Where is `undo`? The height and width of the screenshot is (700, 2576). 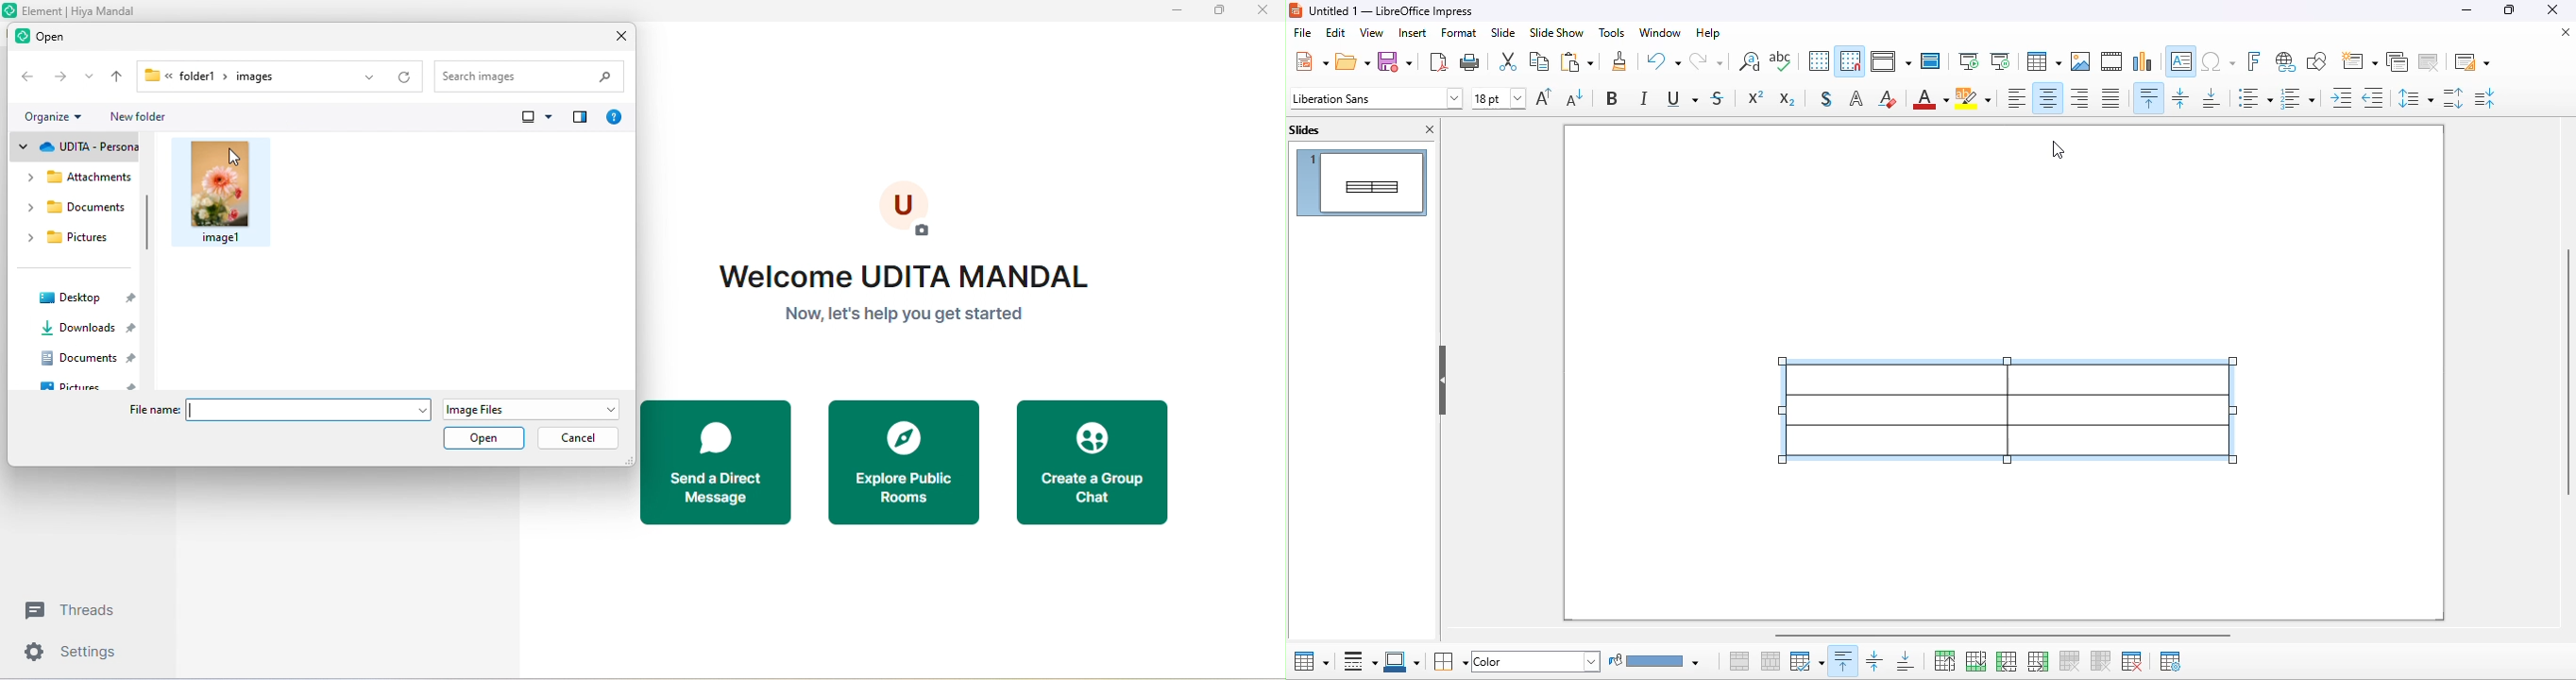 undo is located at coordinates (1664, 60).